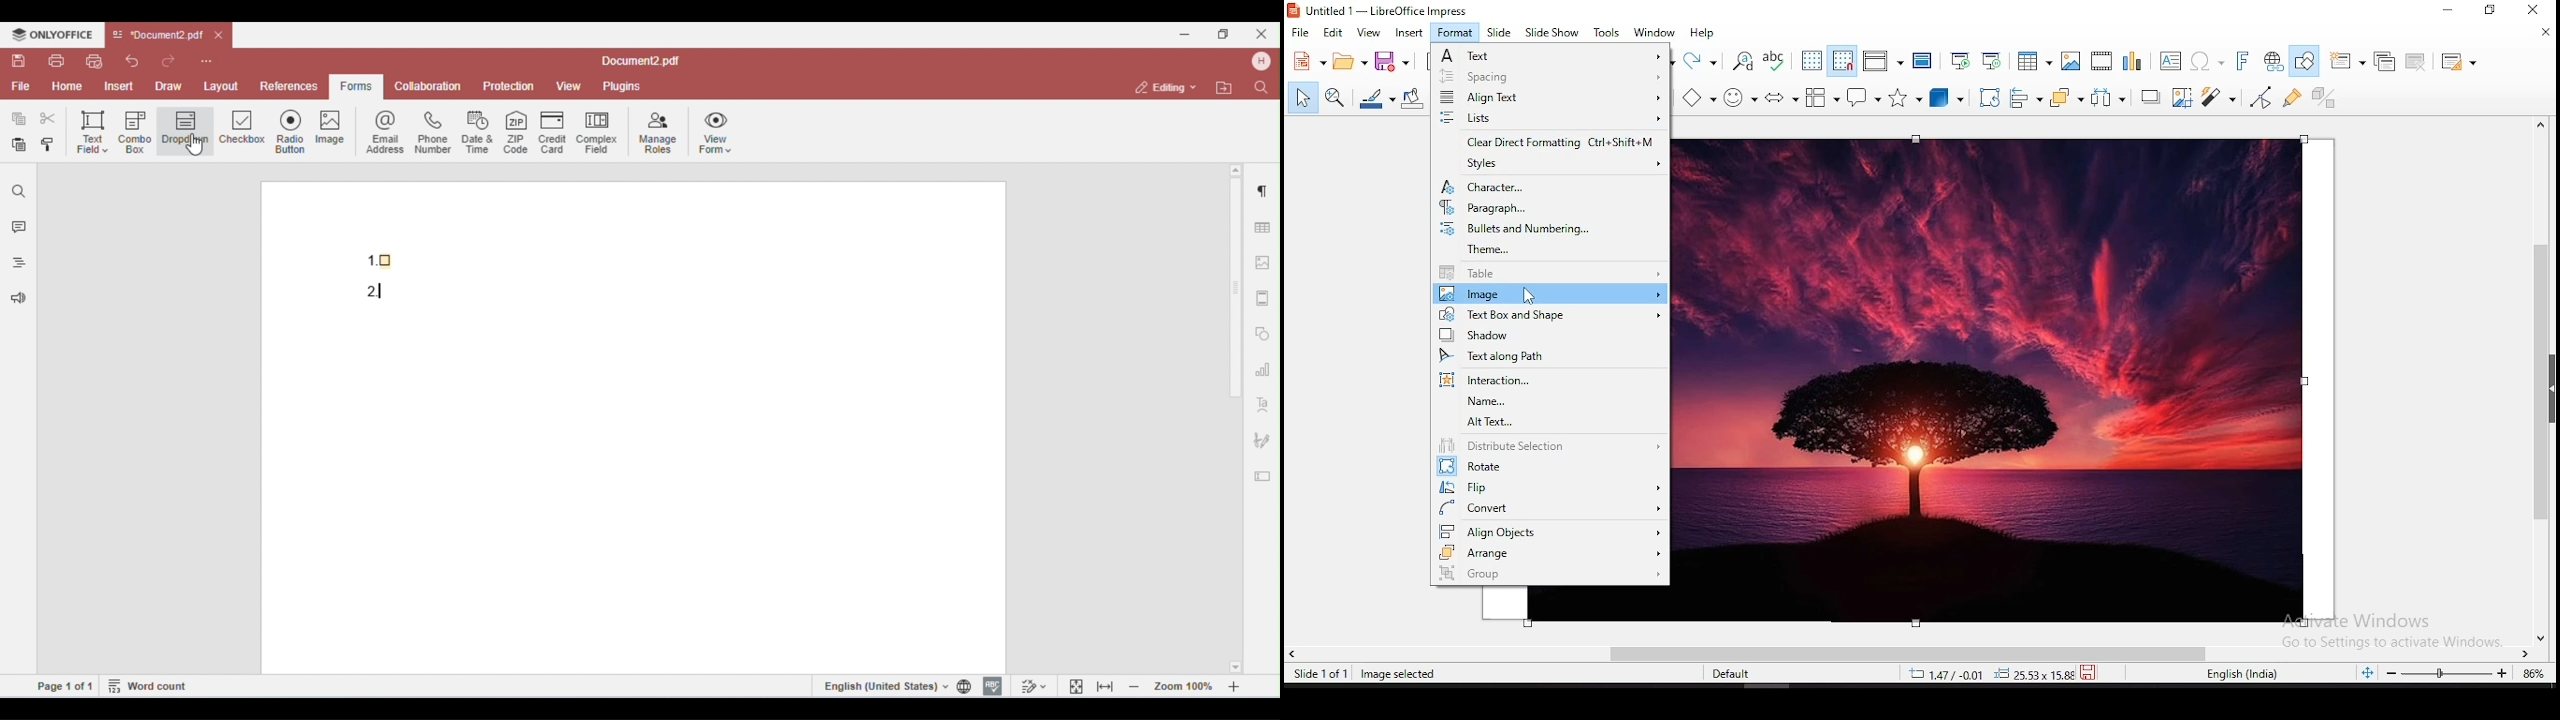 The height and width of the screenshot is (728, 2576). Describe the element at coordinates (1547, 335) in the screenshot. I see `shadow` at that location.